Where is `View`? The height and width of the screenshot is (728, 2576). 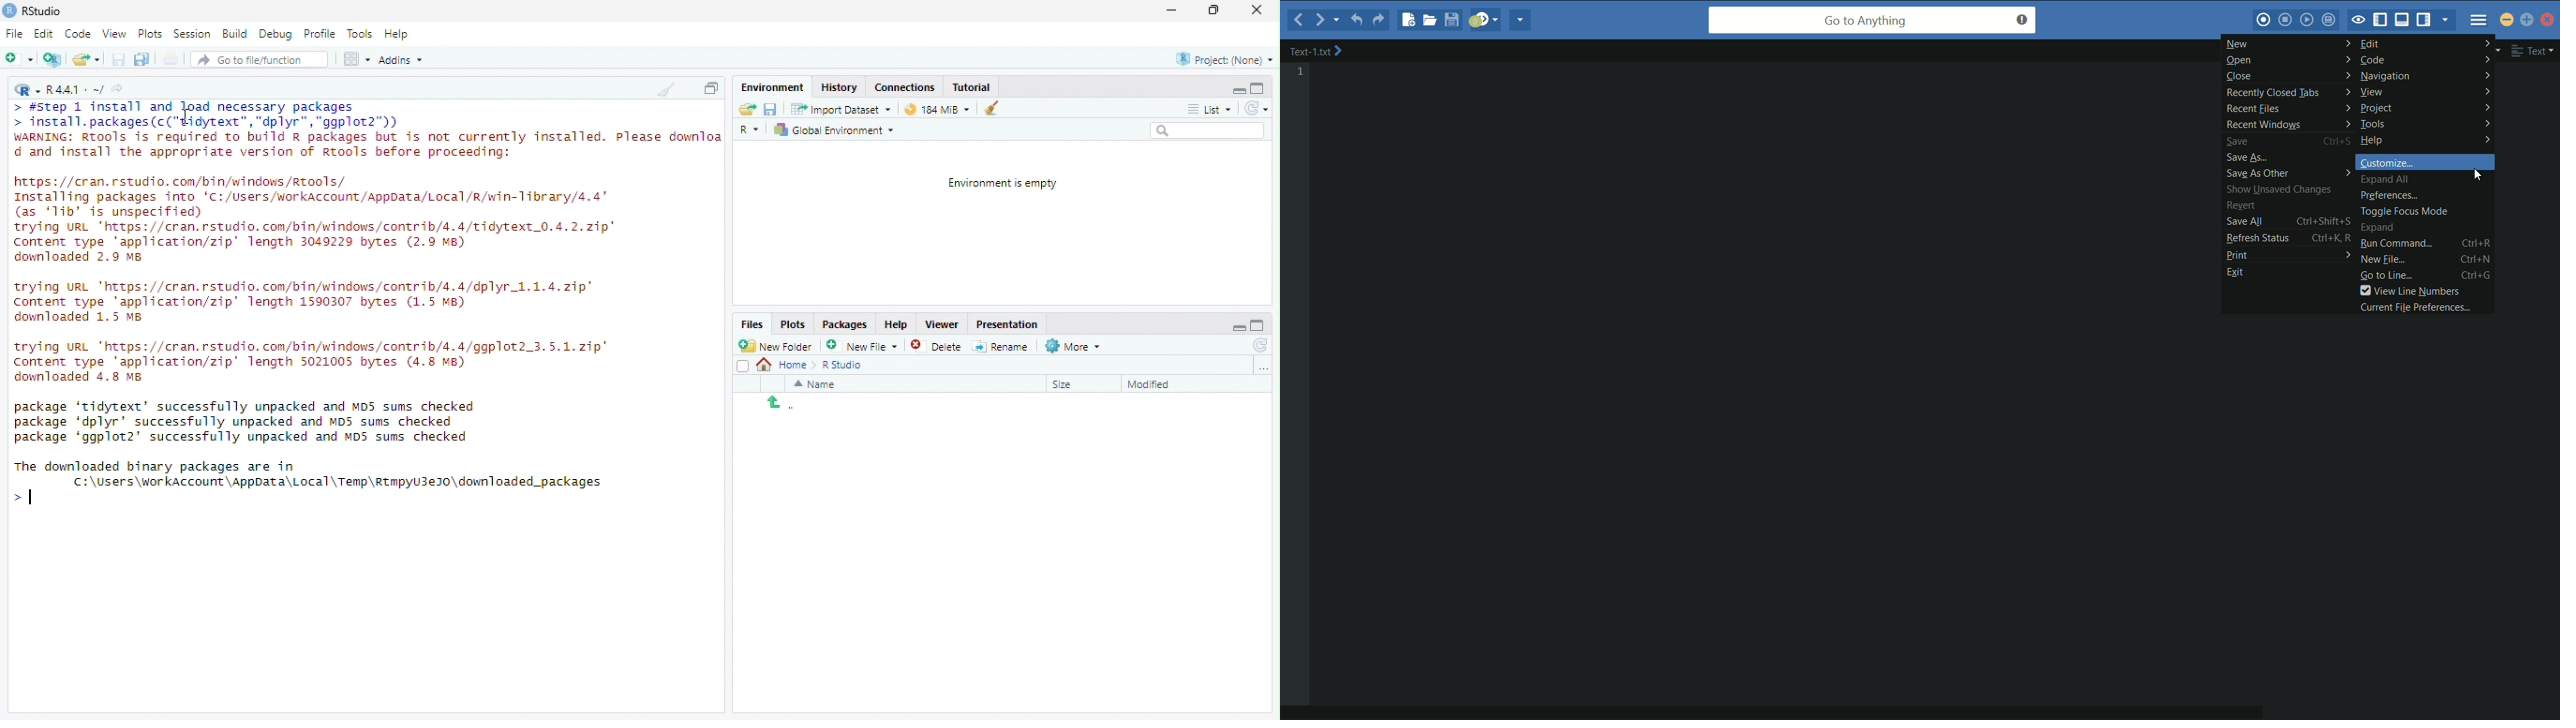
View is located at coordinates (114, 34).